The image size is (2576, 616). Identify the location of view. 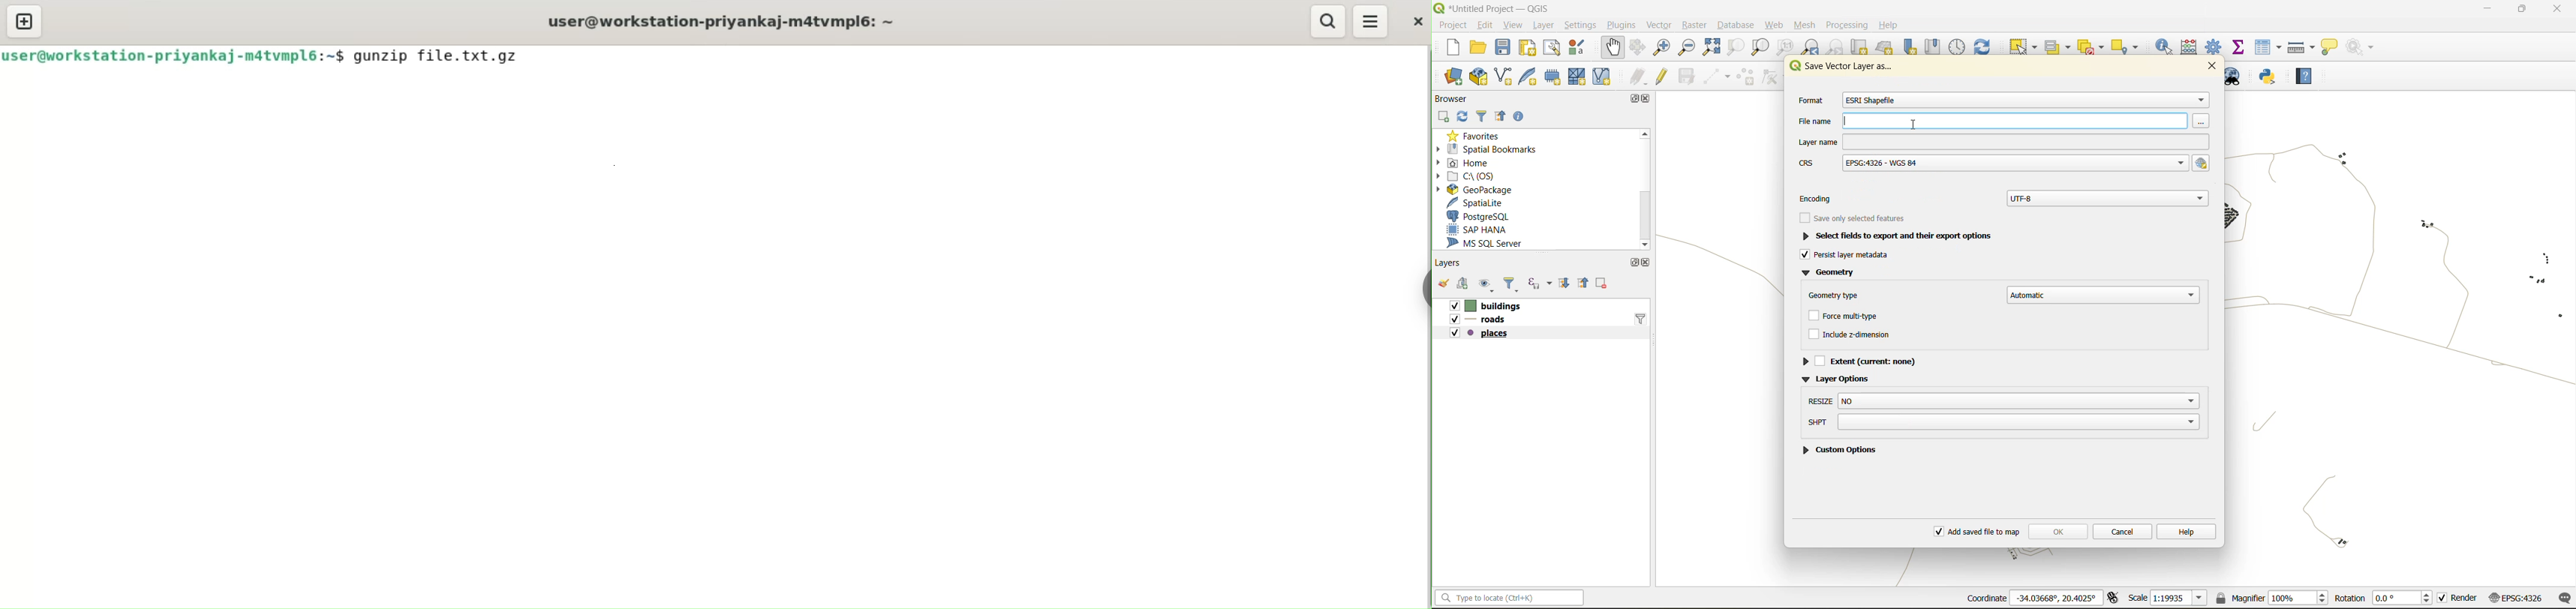
(1514, 24).